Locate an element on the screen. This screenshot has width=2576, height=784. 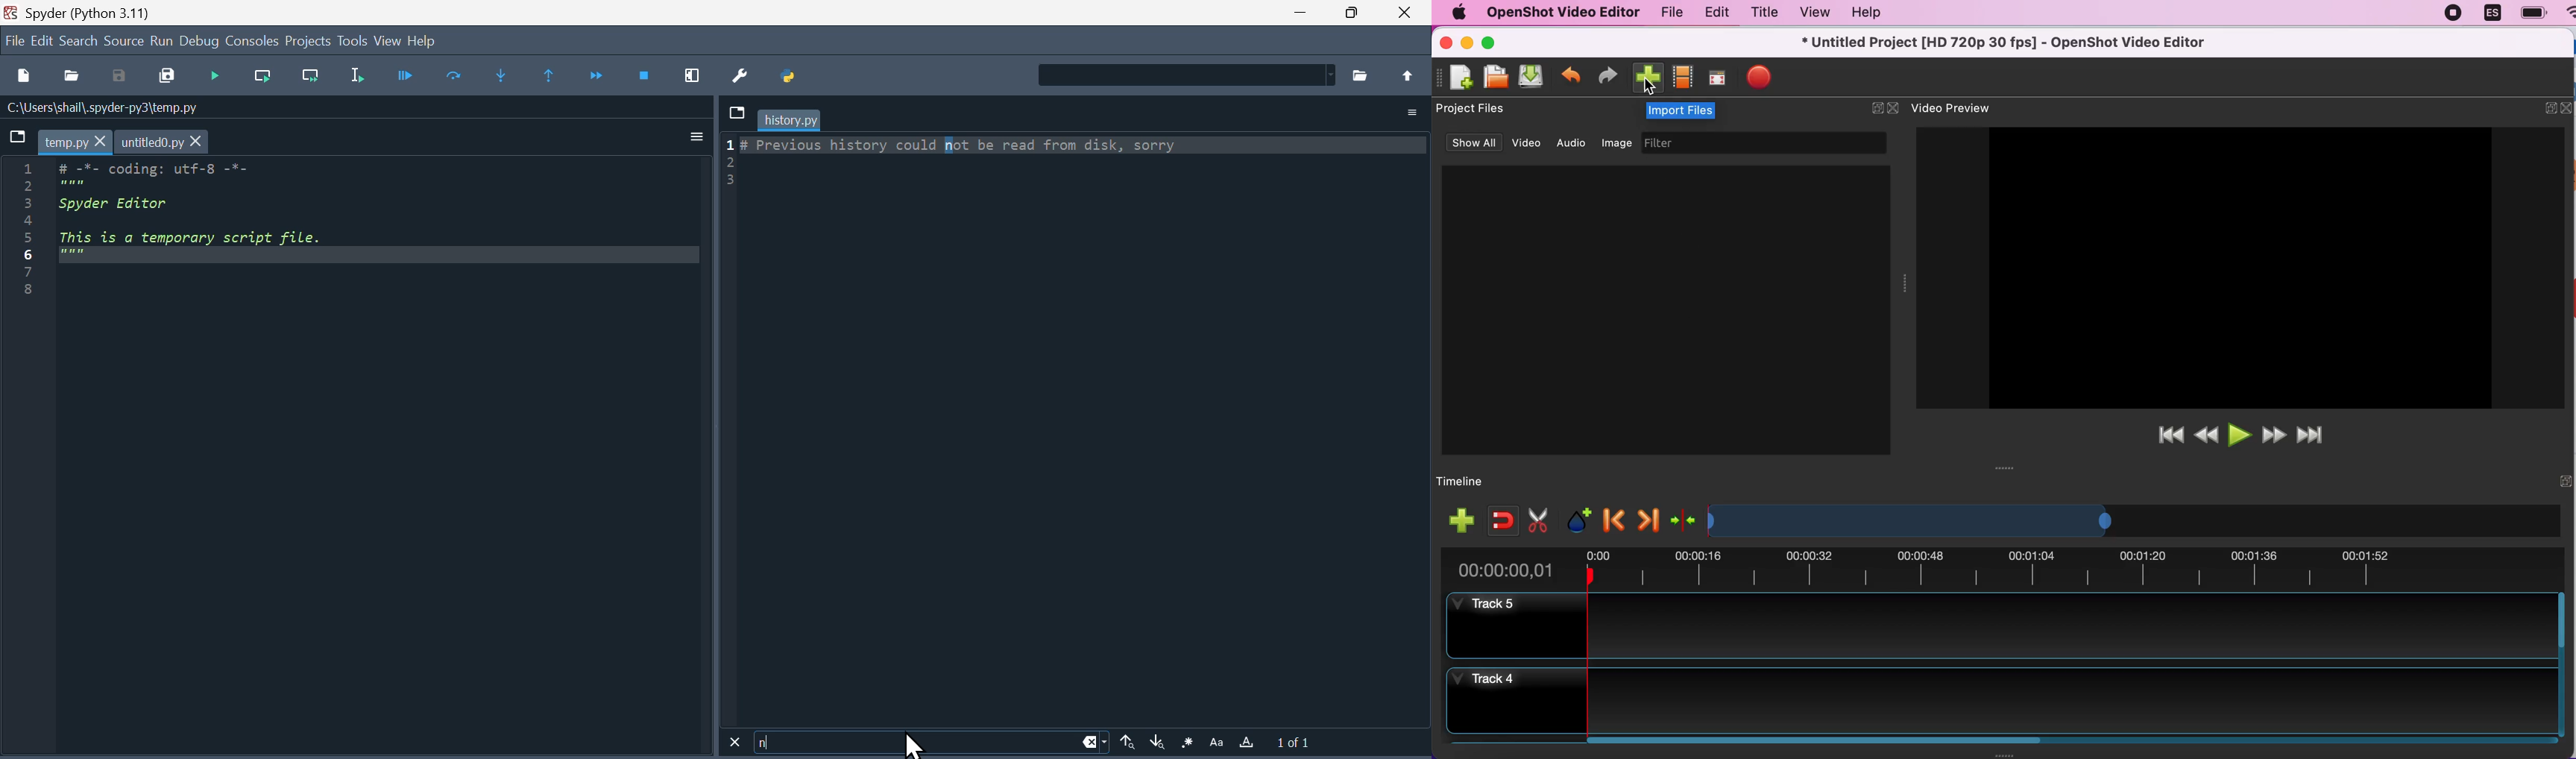
Cursor is located at coordinates (909, 744).